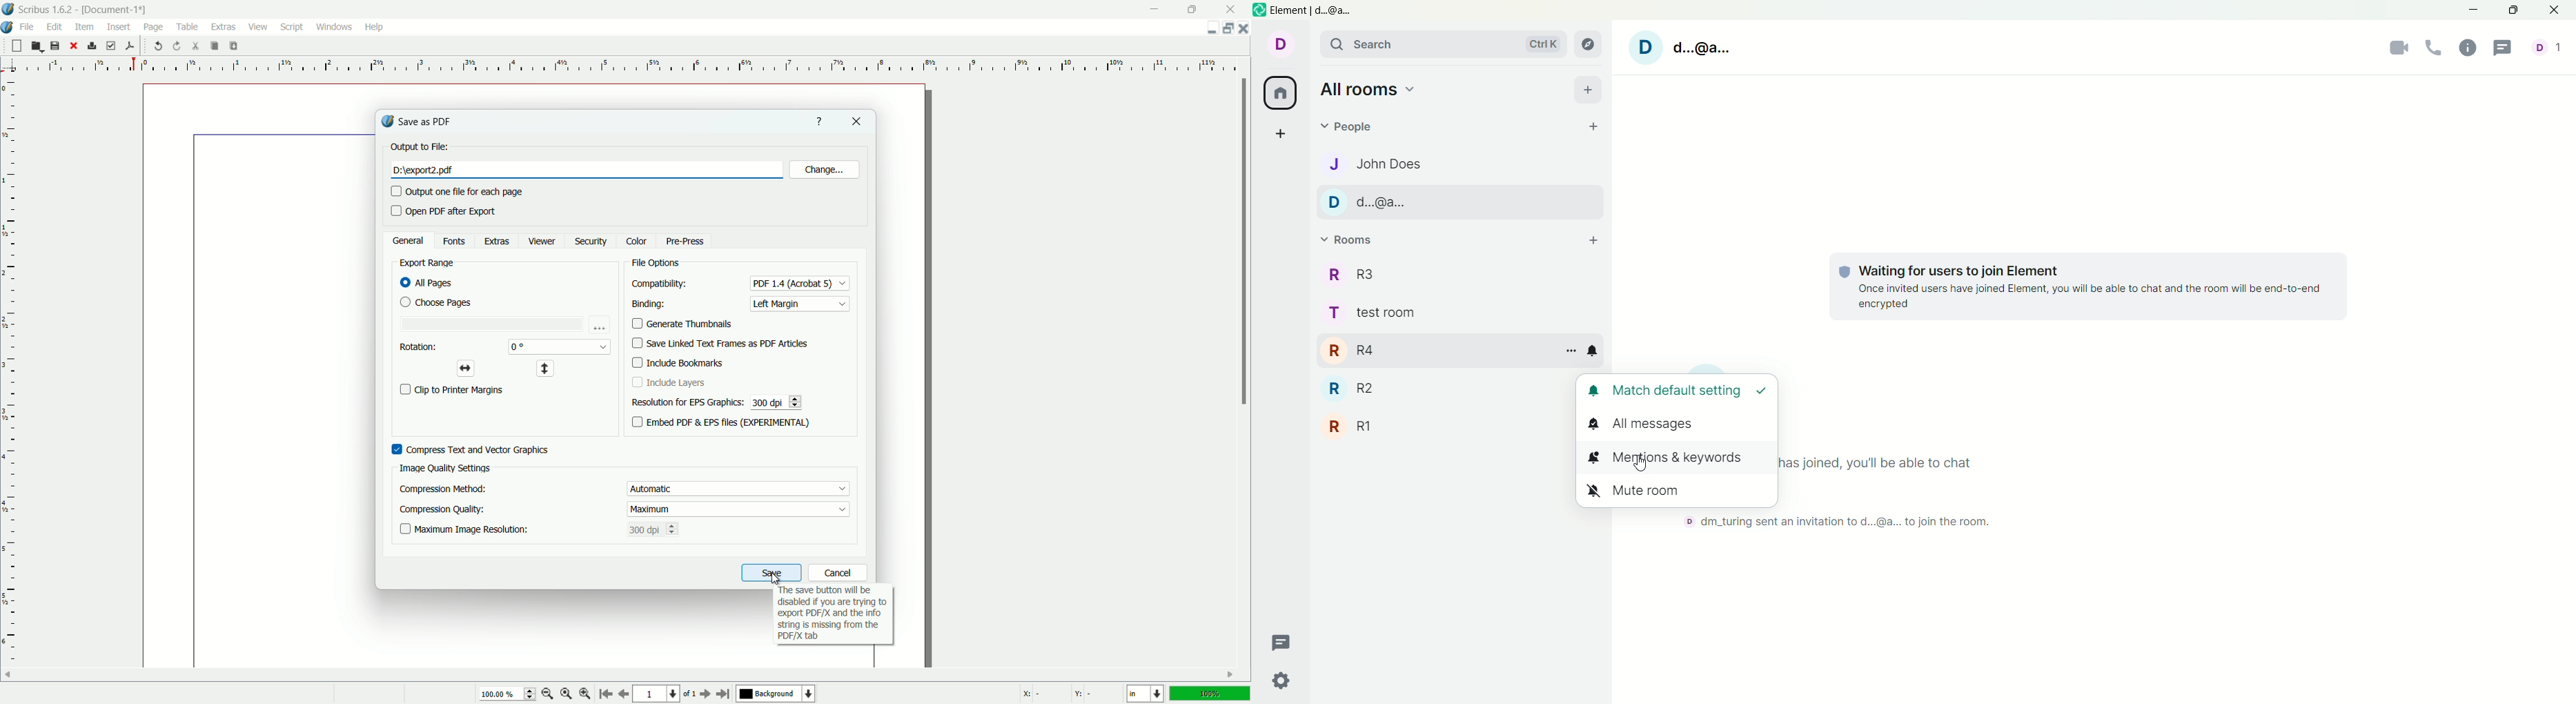 This screenshot has width=2576, height=728. What do you see at coordinates (585, 696) in the screenshot?
I see `zoom in` at bounding box center [585, 696].